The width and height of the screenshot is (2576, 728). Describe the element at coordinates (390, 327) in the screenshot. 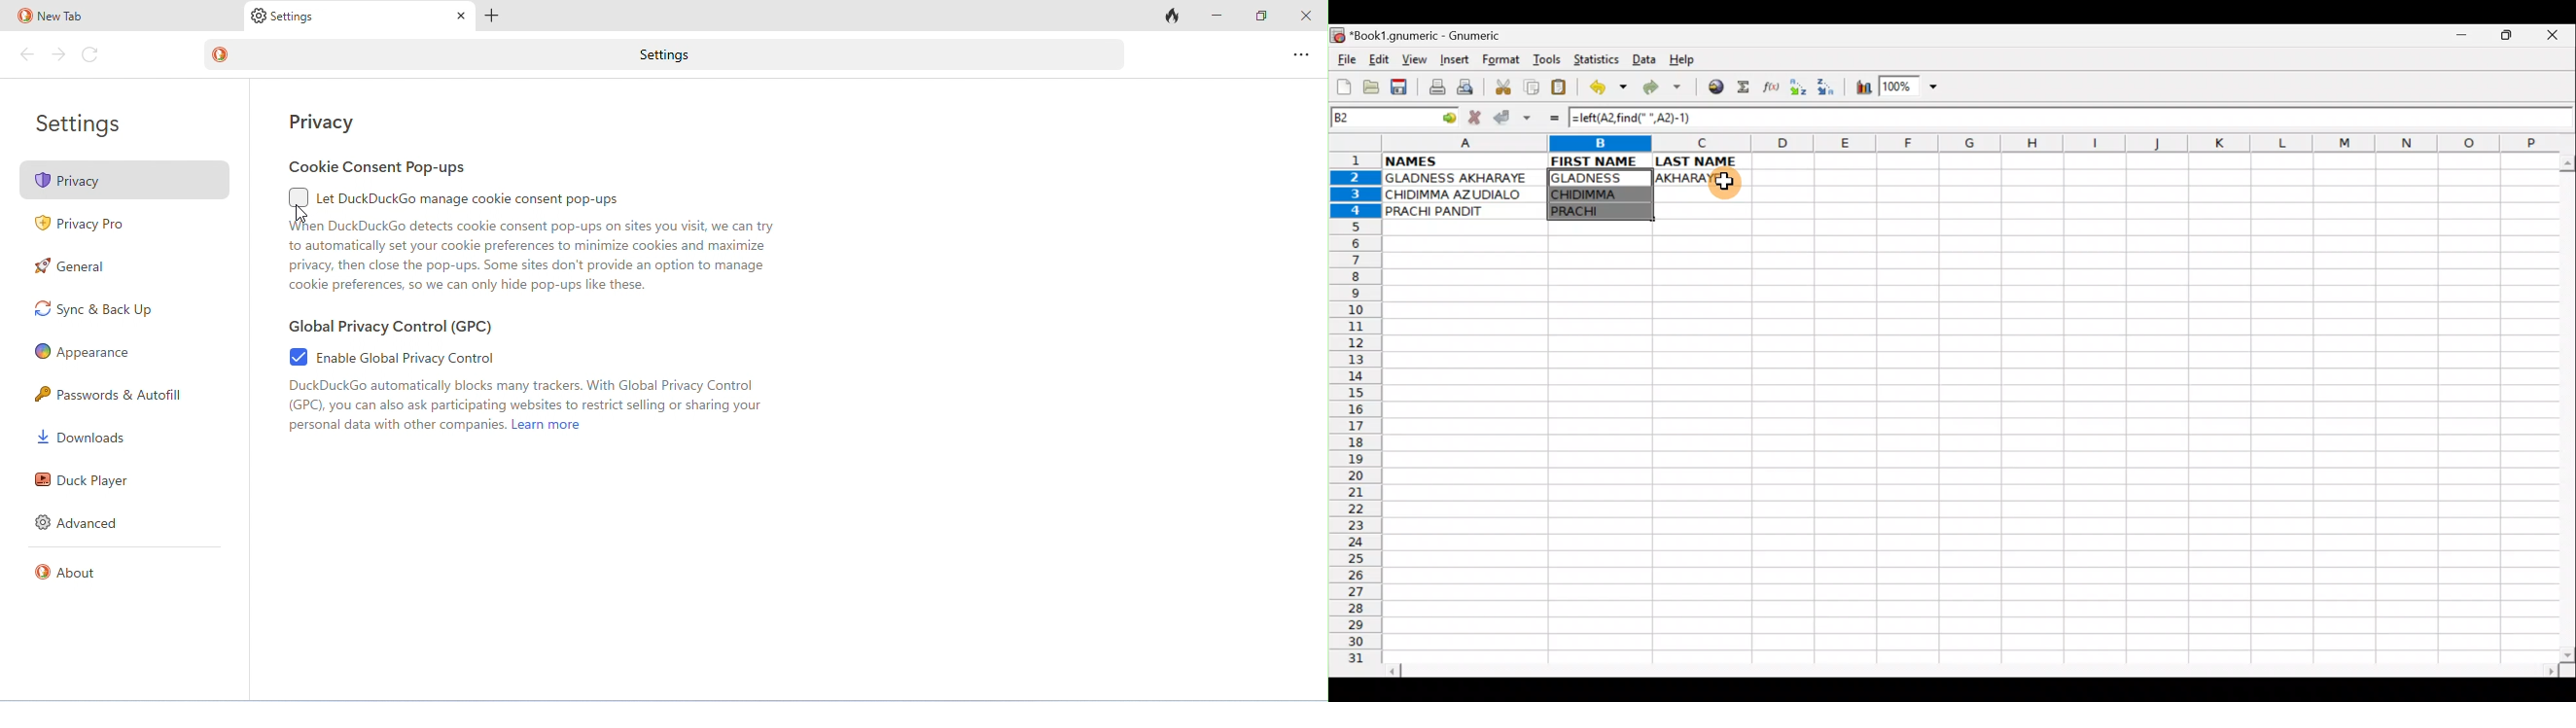

I see `global privacy control (GPC)` at that location.